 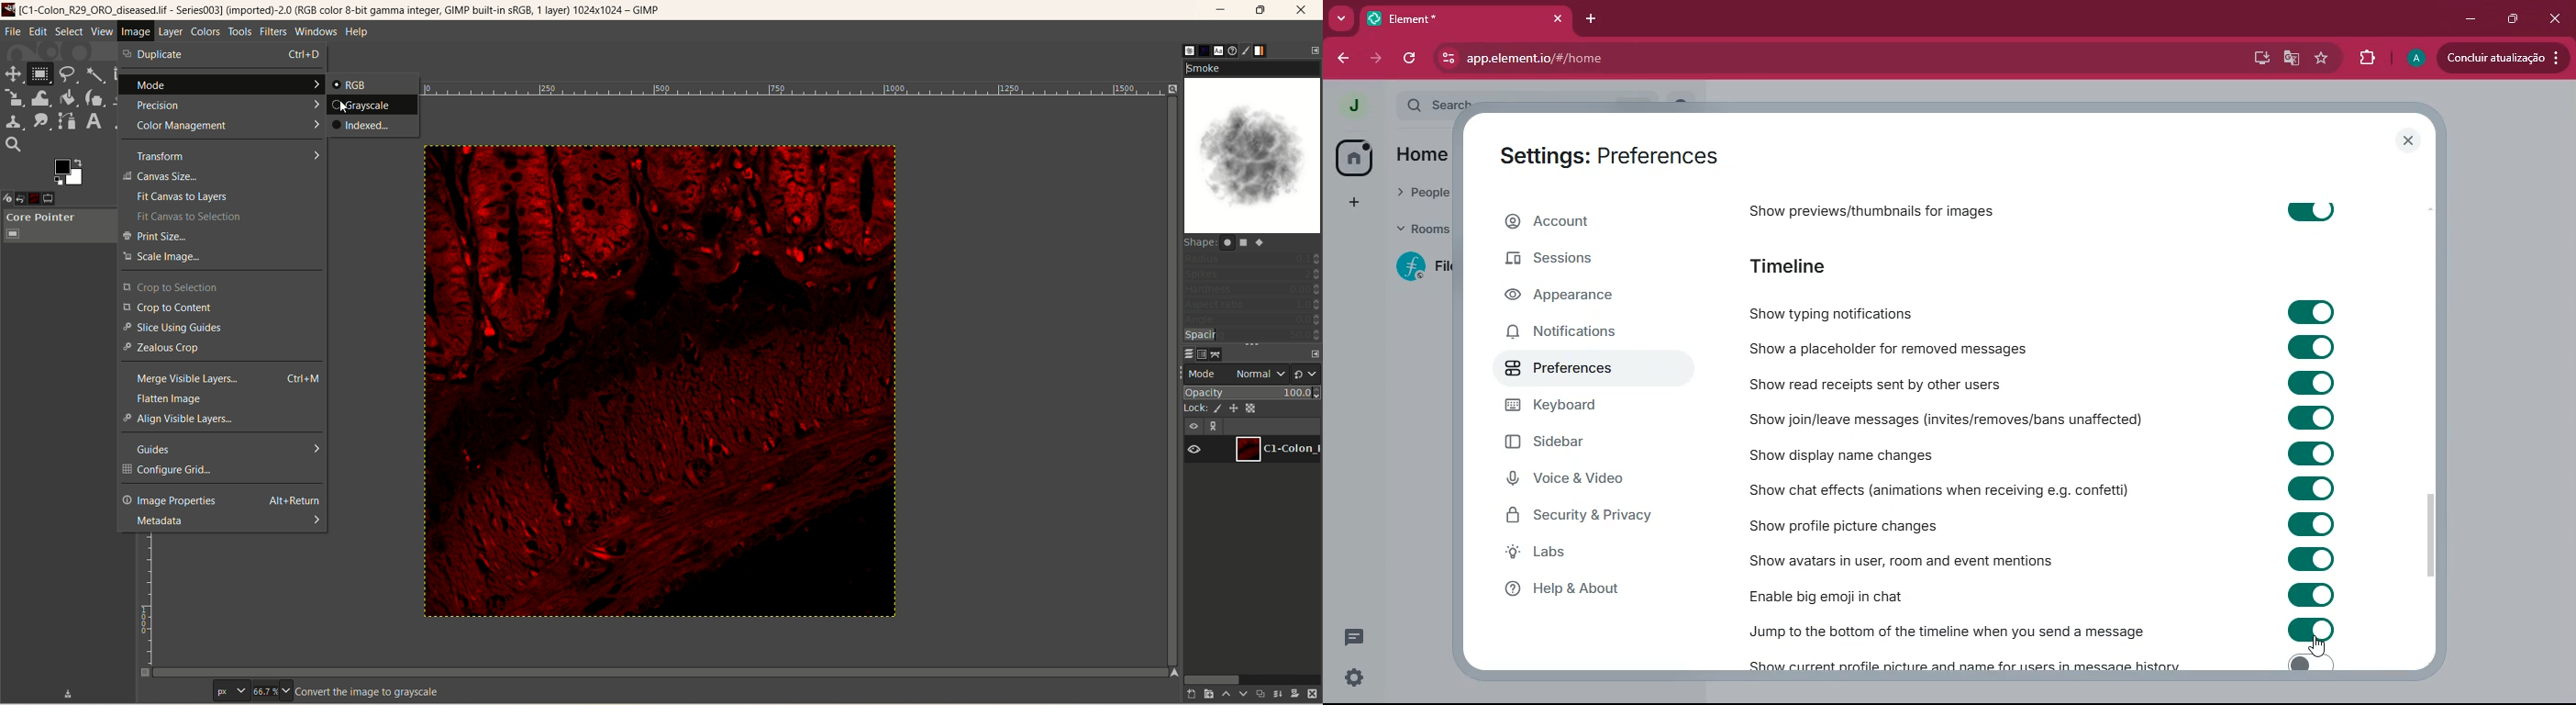 What do you see at coordinates (2555, 18) in the screenshot?
I see `close` at bounding box center [2555, 18].